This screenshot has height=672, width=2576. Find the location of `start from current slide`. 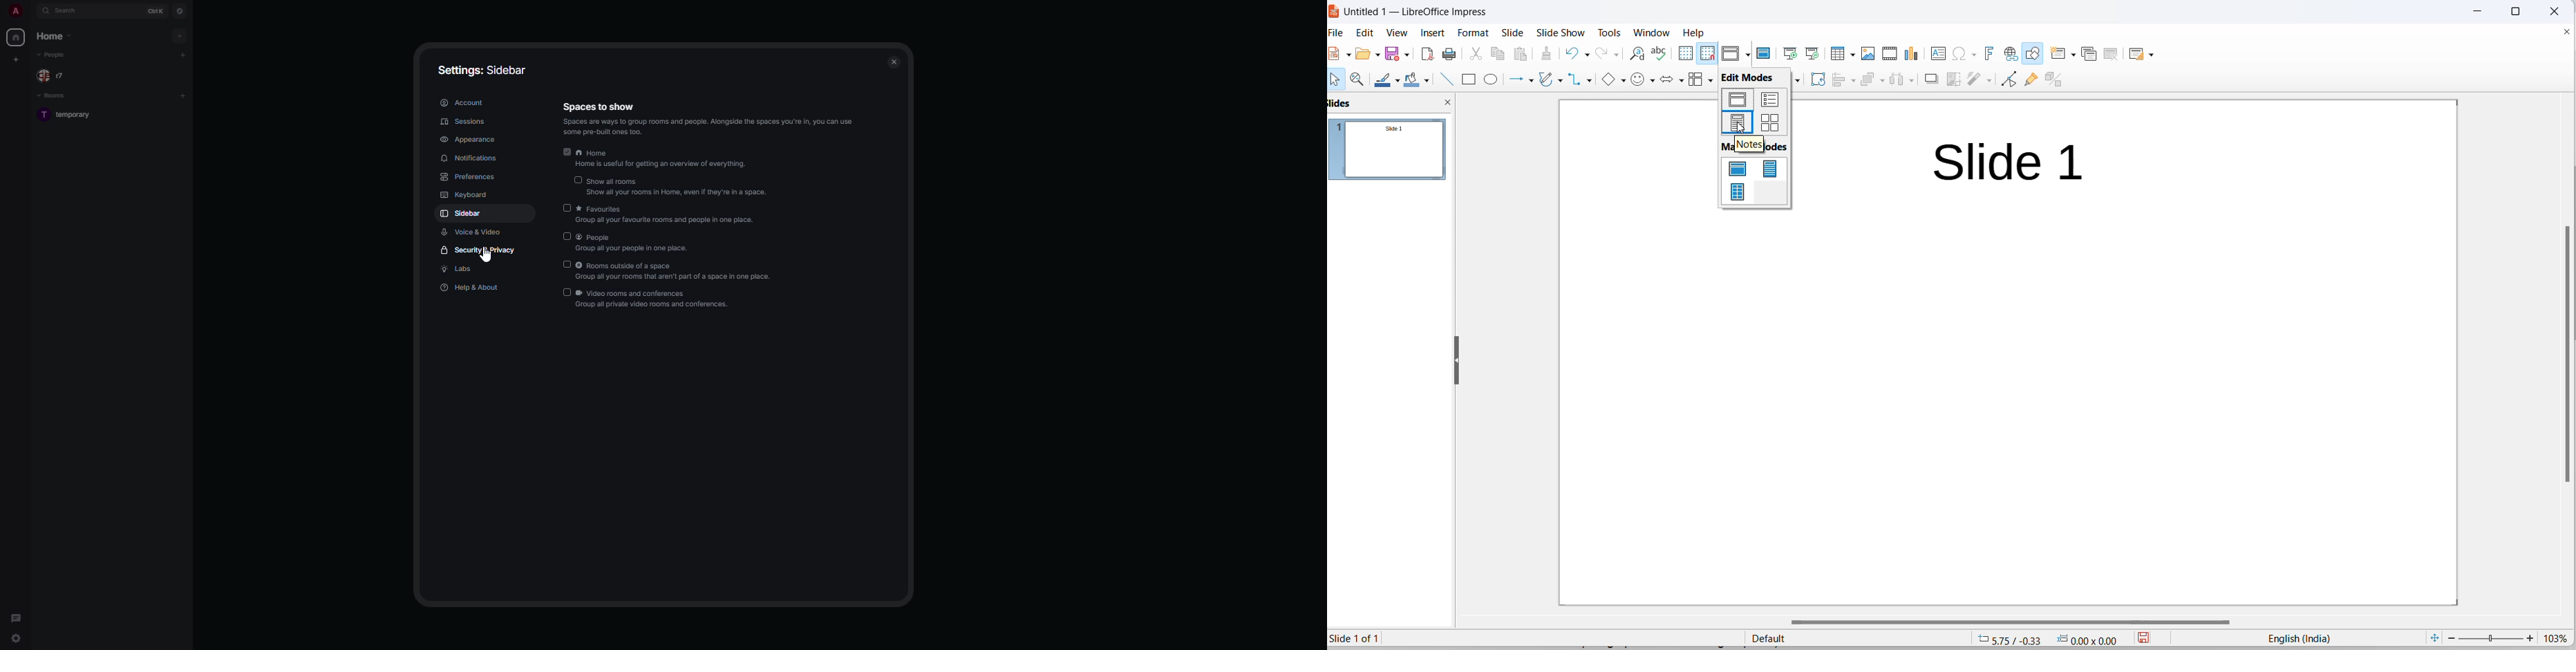

start from current slide is located at coordinates (1811, 53).